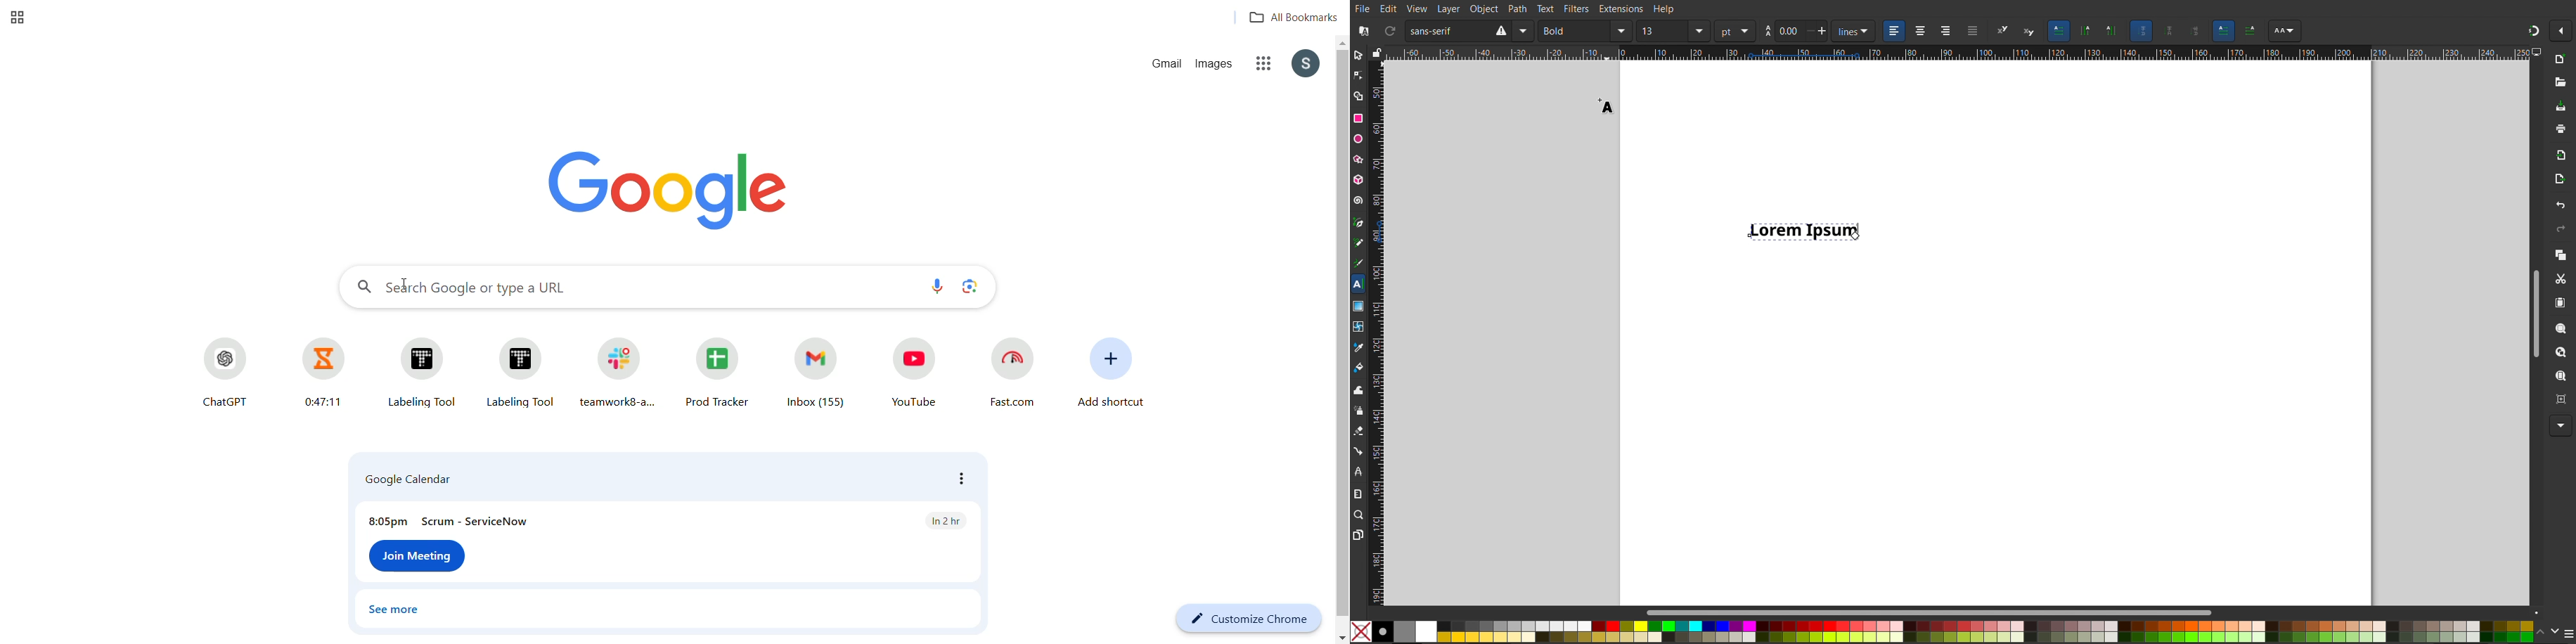 The width and height of the screenshot is (2576, 644). What do you see at coordinates (1546, 8) in the screenshot?
I see `Text` at bounding box center [1546, 8].